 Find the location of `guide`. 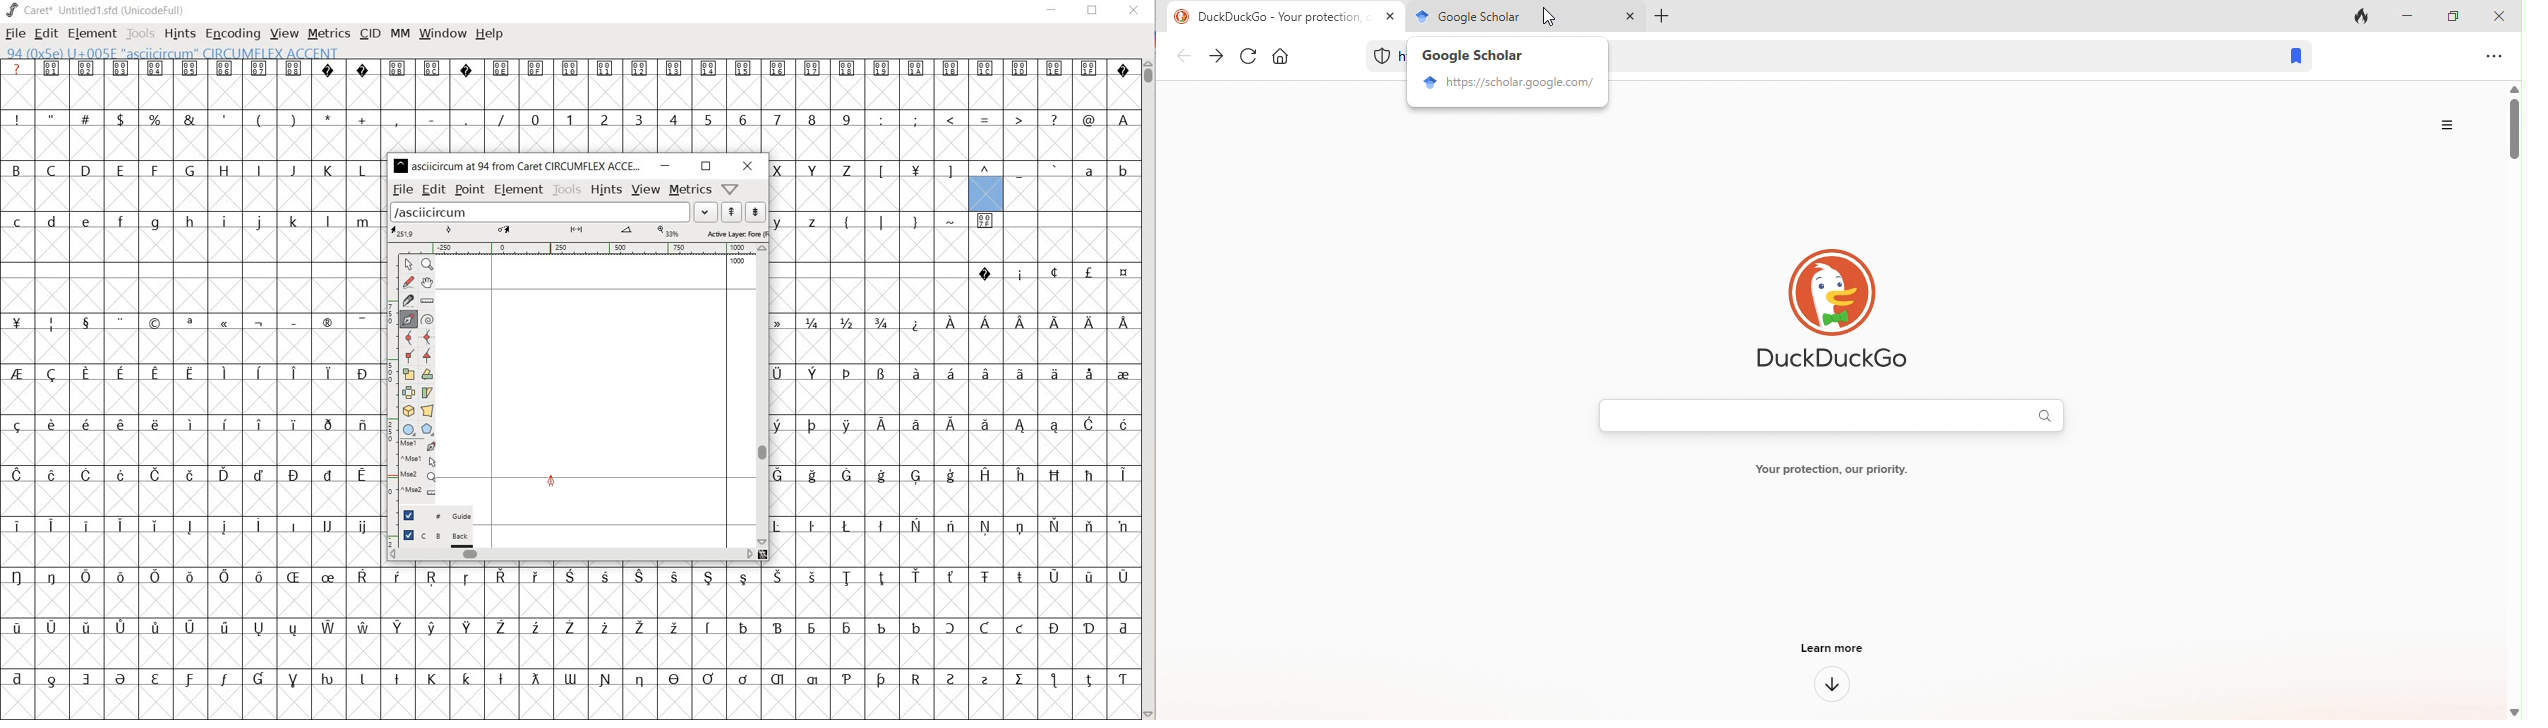

guide is located at coordinates (438, 515).